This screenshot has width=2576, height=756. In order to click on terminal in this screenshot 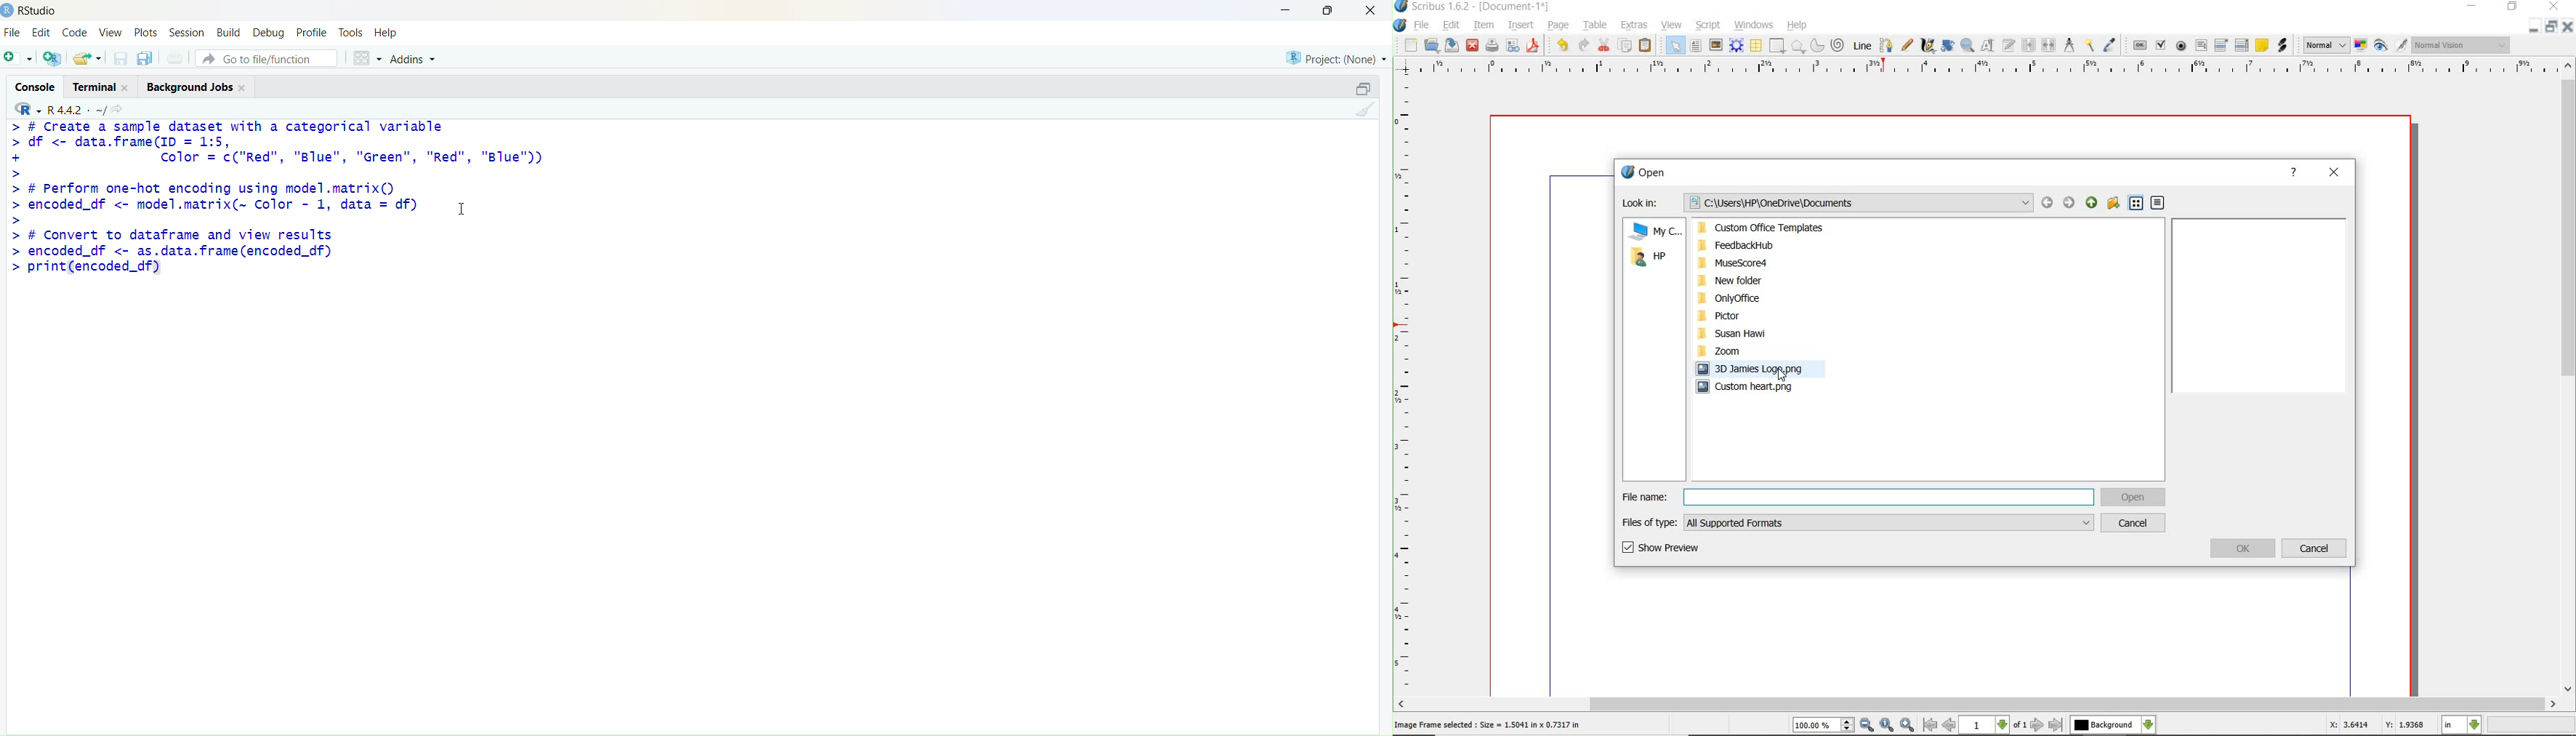, I will do `click(94, 88)`.